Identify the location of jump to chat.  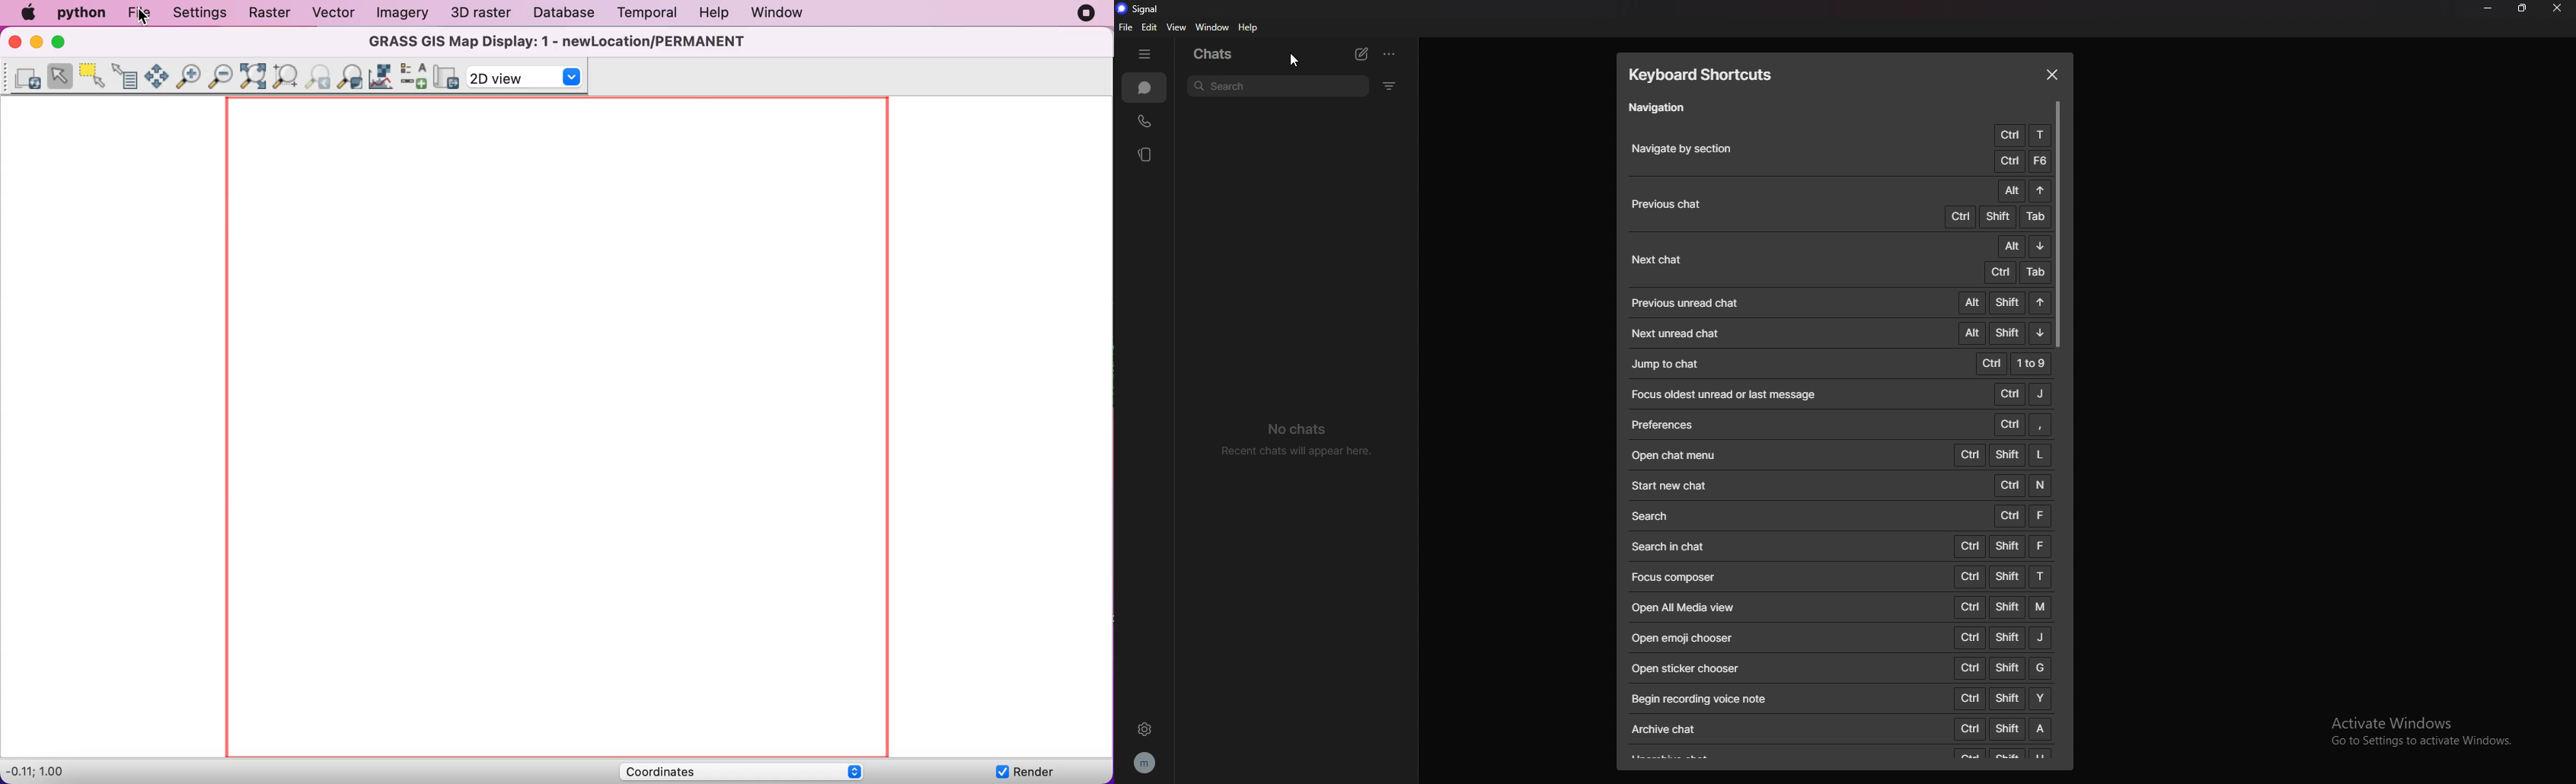
(1668, 363).